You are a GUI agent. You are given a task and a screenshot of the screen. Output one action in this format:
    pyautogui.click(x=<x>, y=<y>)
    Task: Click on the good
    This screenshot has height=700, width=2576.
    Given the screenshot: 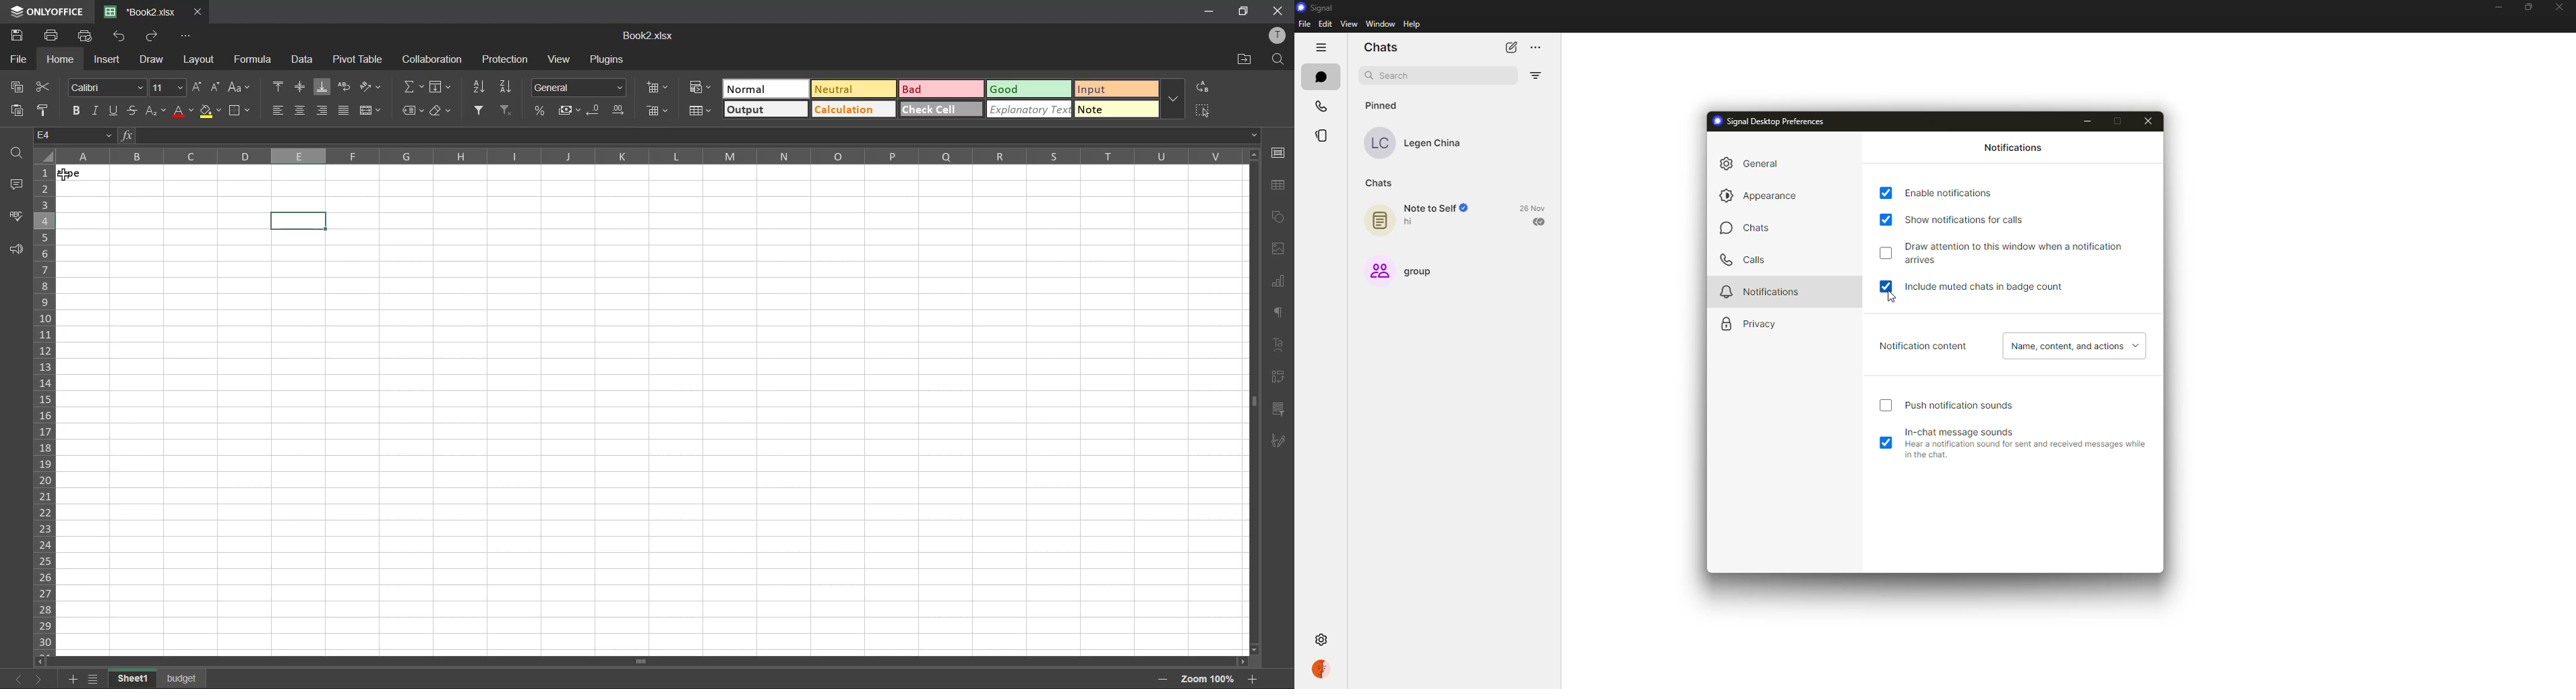 What is the action you would take?
    pyautogui.click(x=1029, y=88)
    